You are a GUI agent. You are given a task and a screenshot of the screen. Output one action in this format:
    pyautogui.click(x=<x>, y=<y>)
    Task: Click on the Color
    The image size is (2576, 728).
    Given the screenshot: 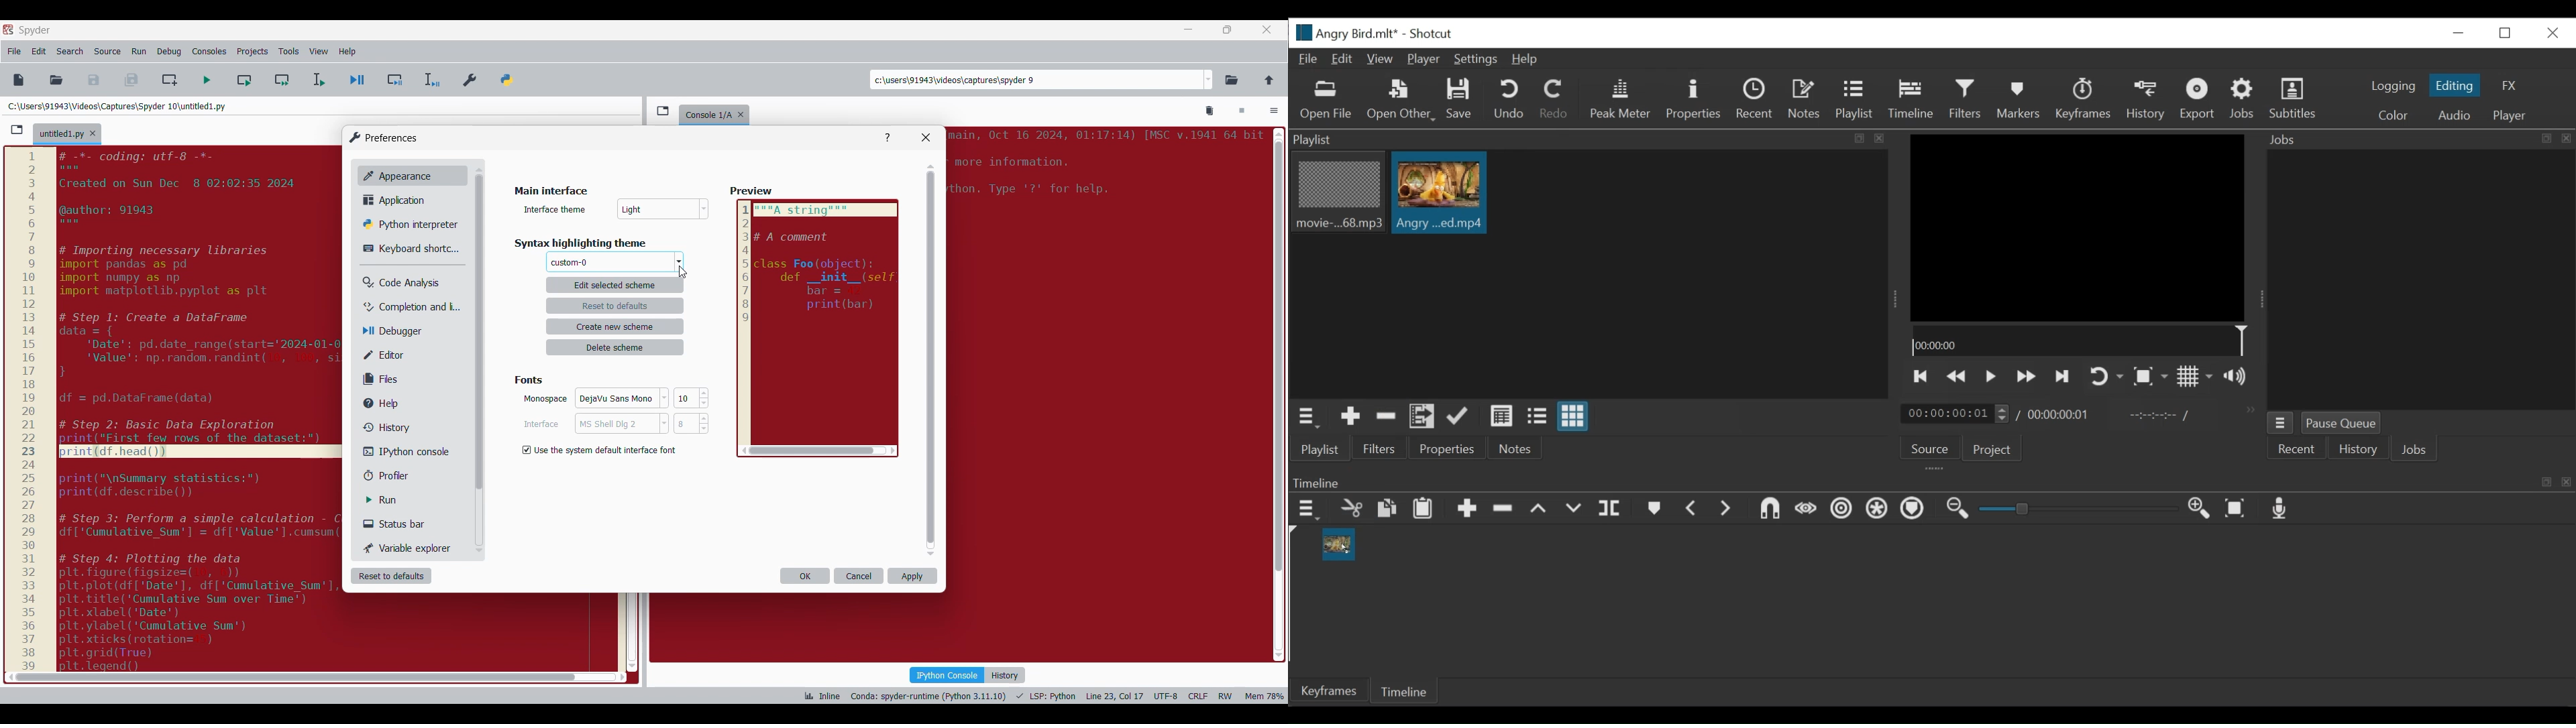 What is the action you would take?
    pyautogui.click(x=2396, y=115)
    